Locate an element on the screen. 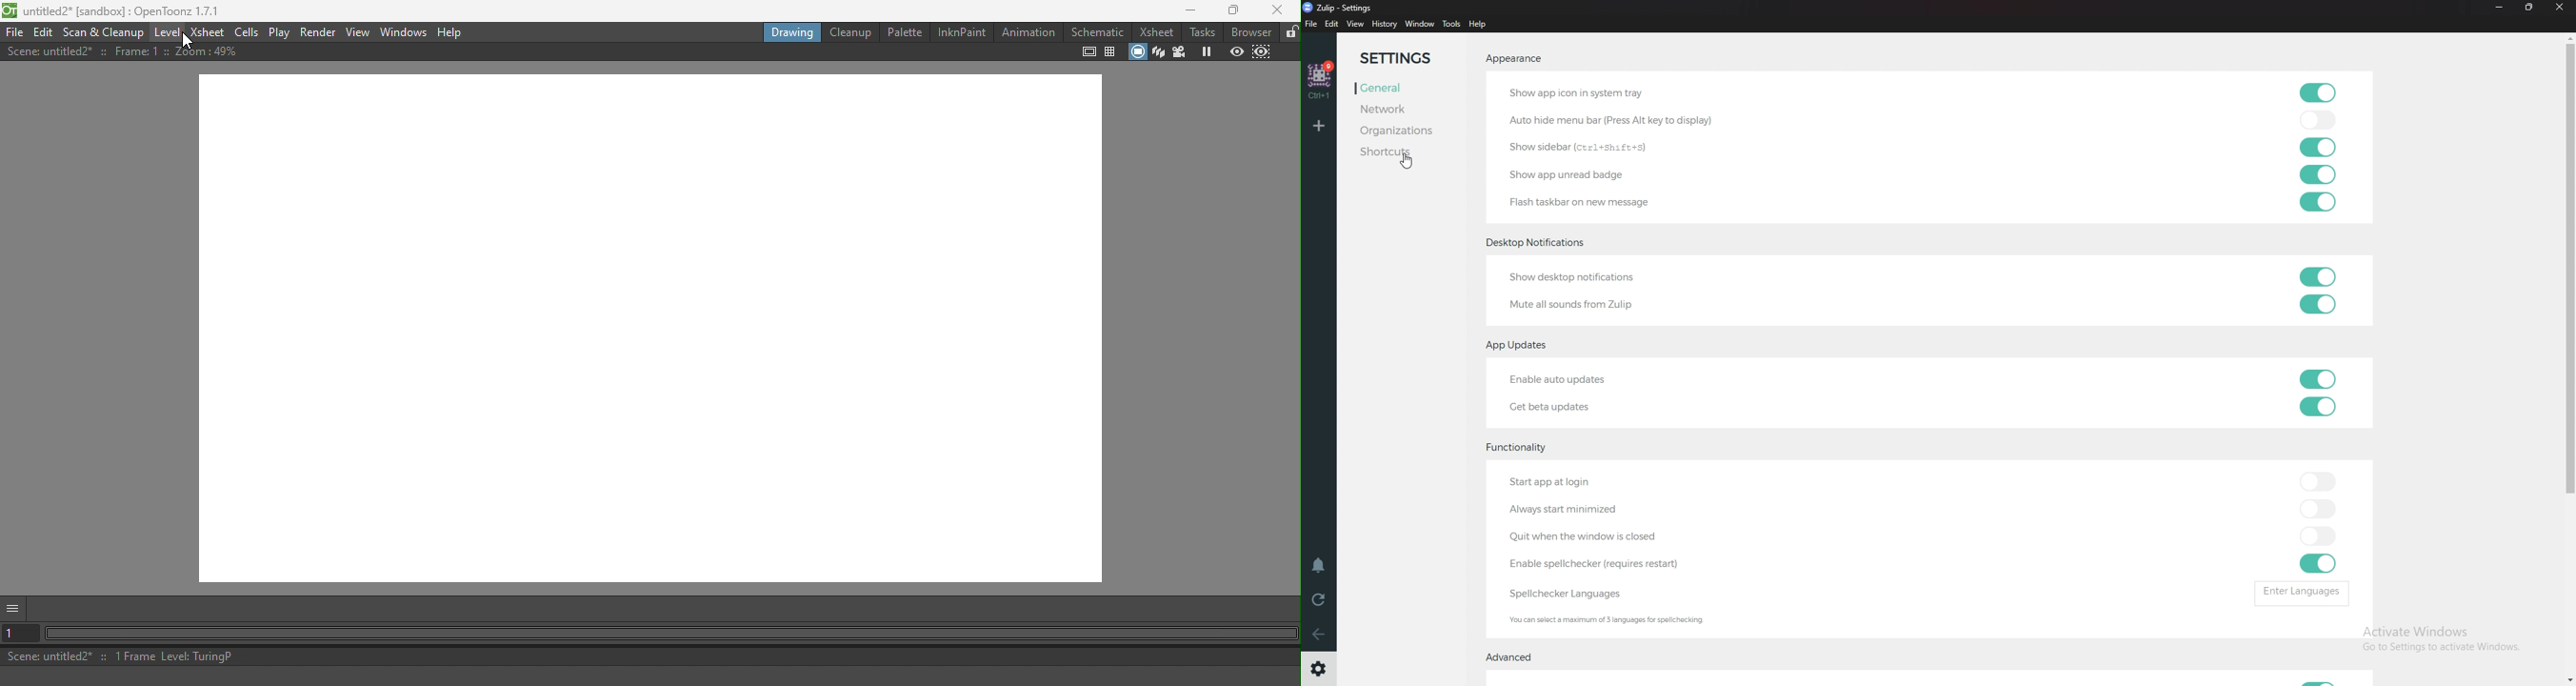  toggle is located at coordinates (2318, 380).